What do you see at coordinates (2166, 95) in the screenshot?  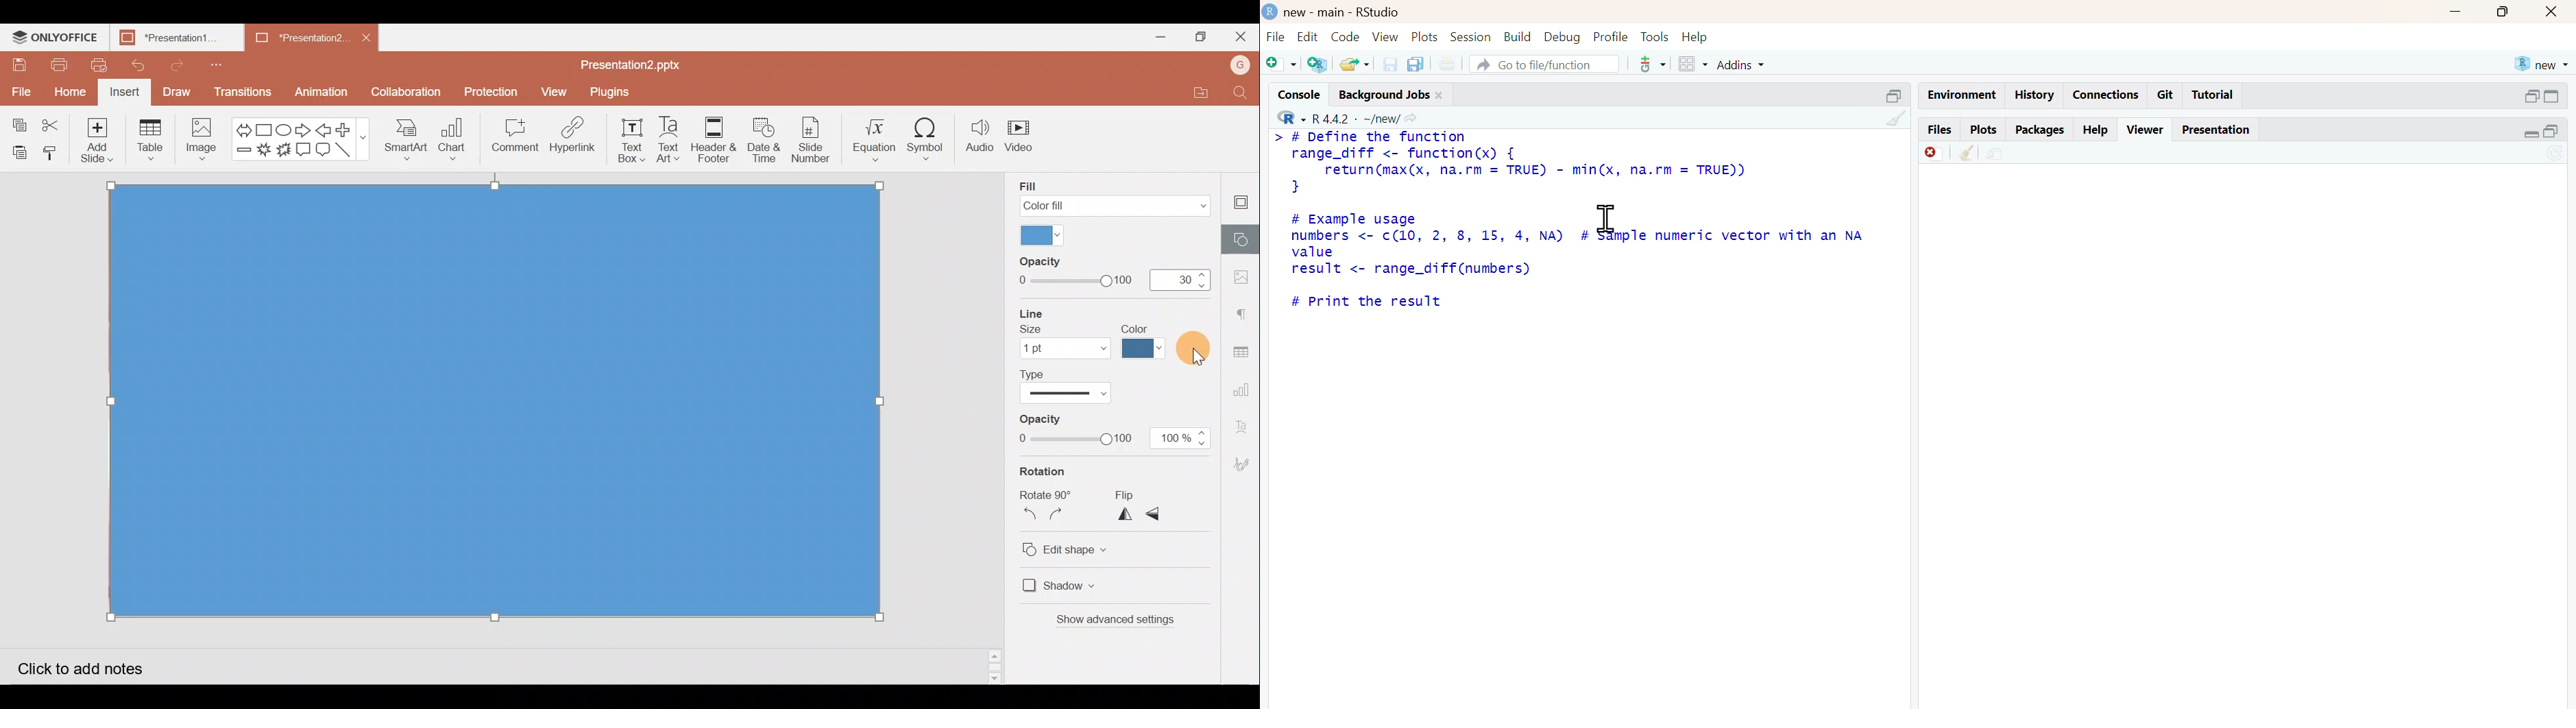 I see `git` at bounding box center [2166, 95].